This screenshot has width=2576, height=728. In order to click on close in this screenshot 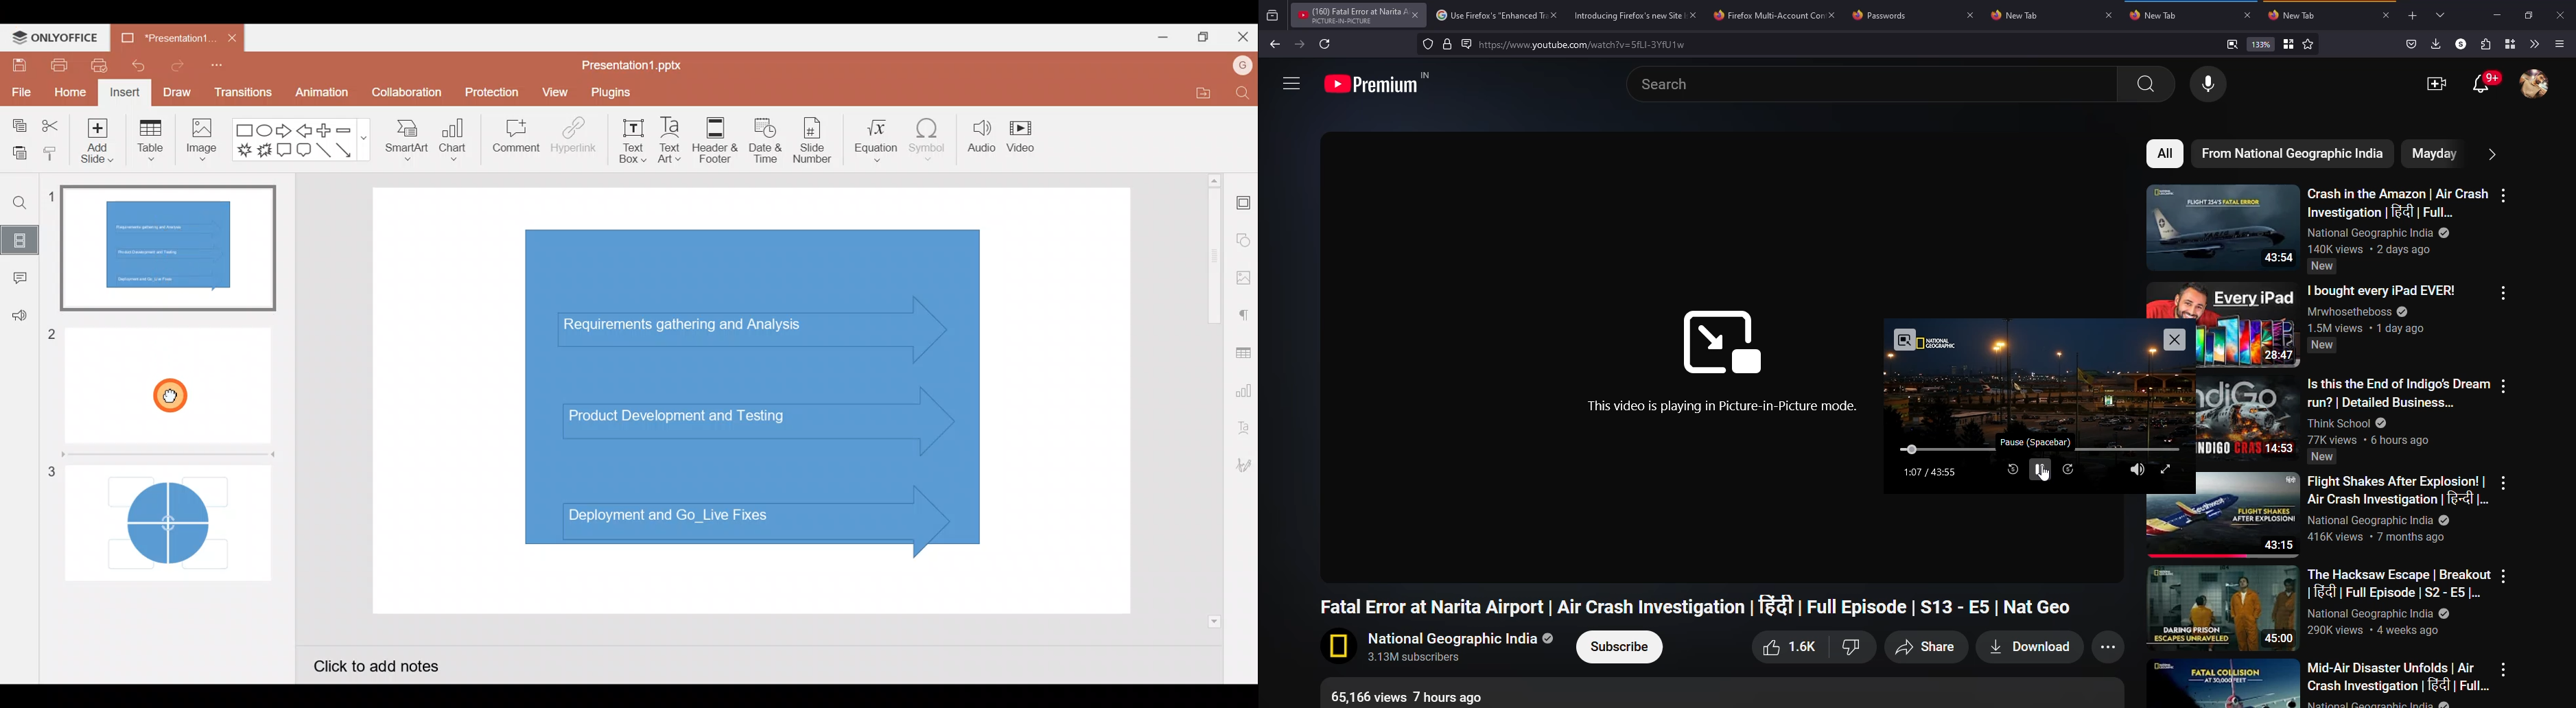, I will do `click(1970, 14)`.